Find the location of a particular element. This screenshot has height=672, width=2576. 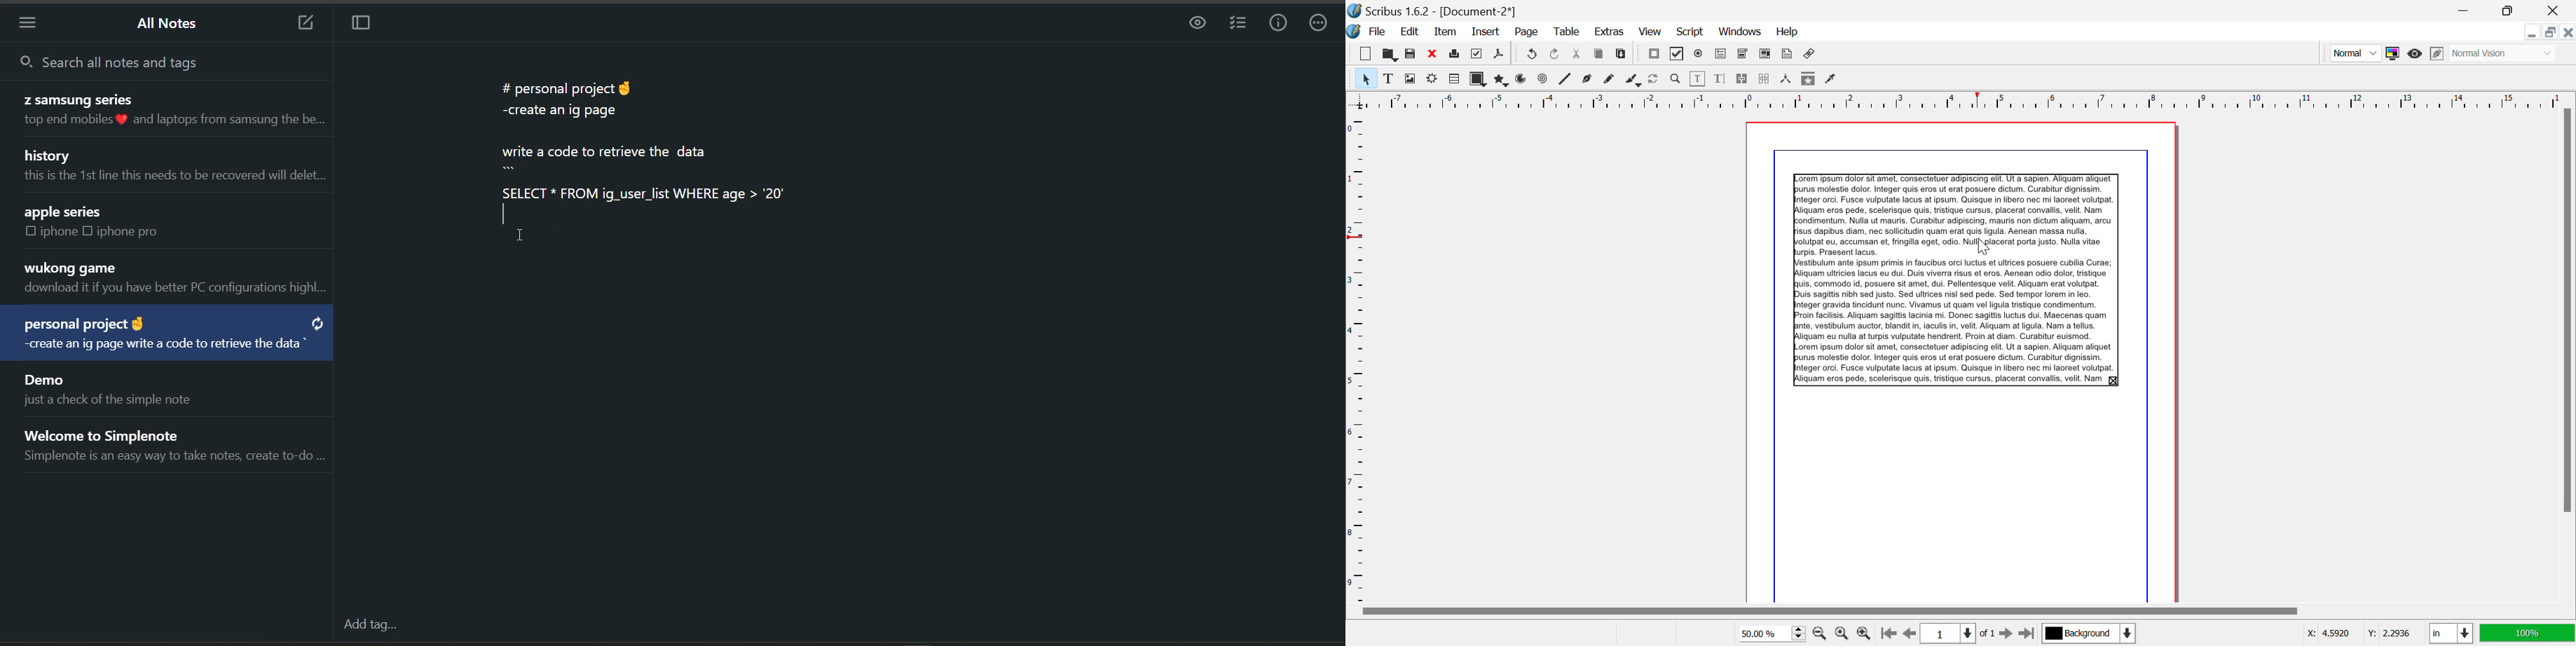

Select is located at coordinates (1365, 78).